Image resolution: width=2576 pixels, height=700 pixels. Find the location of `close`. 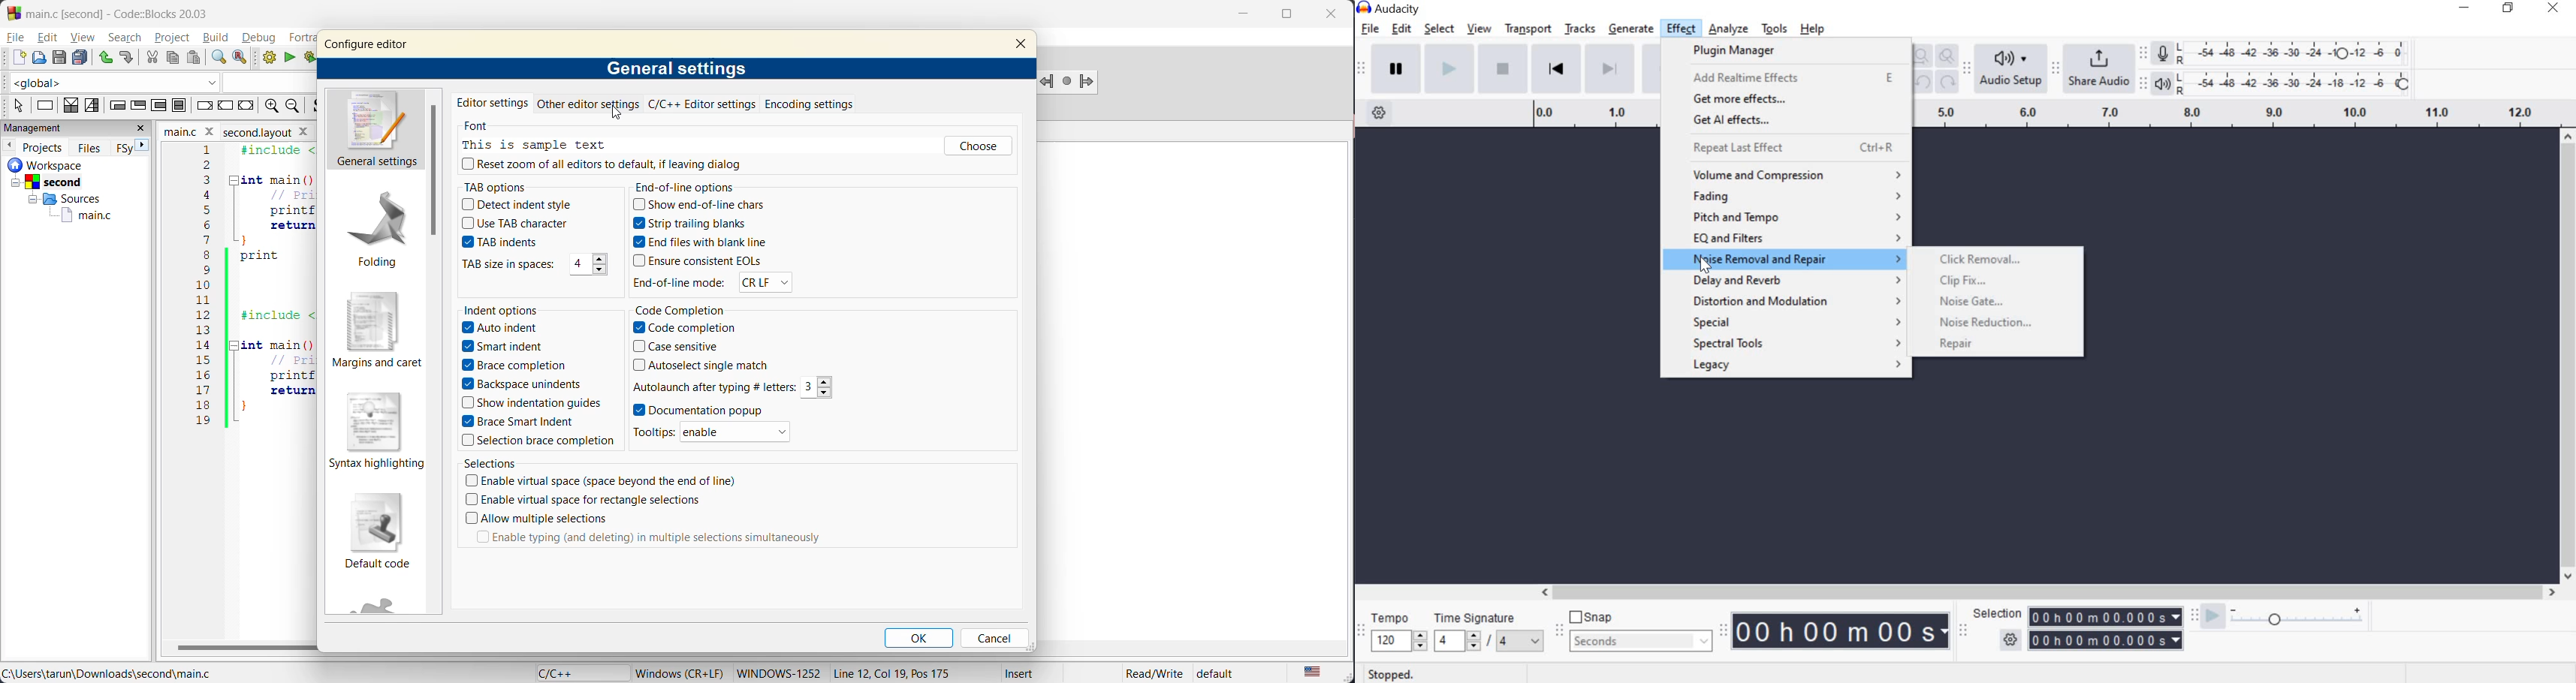

close is located at coordinates (2556, 9).